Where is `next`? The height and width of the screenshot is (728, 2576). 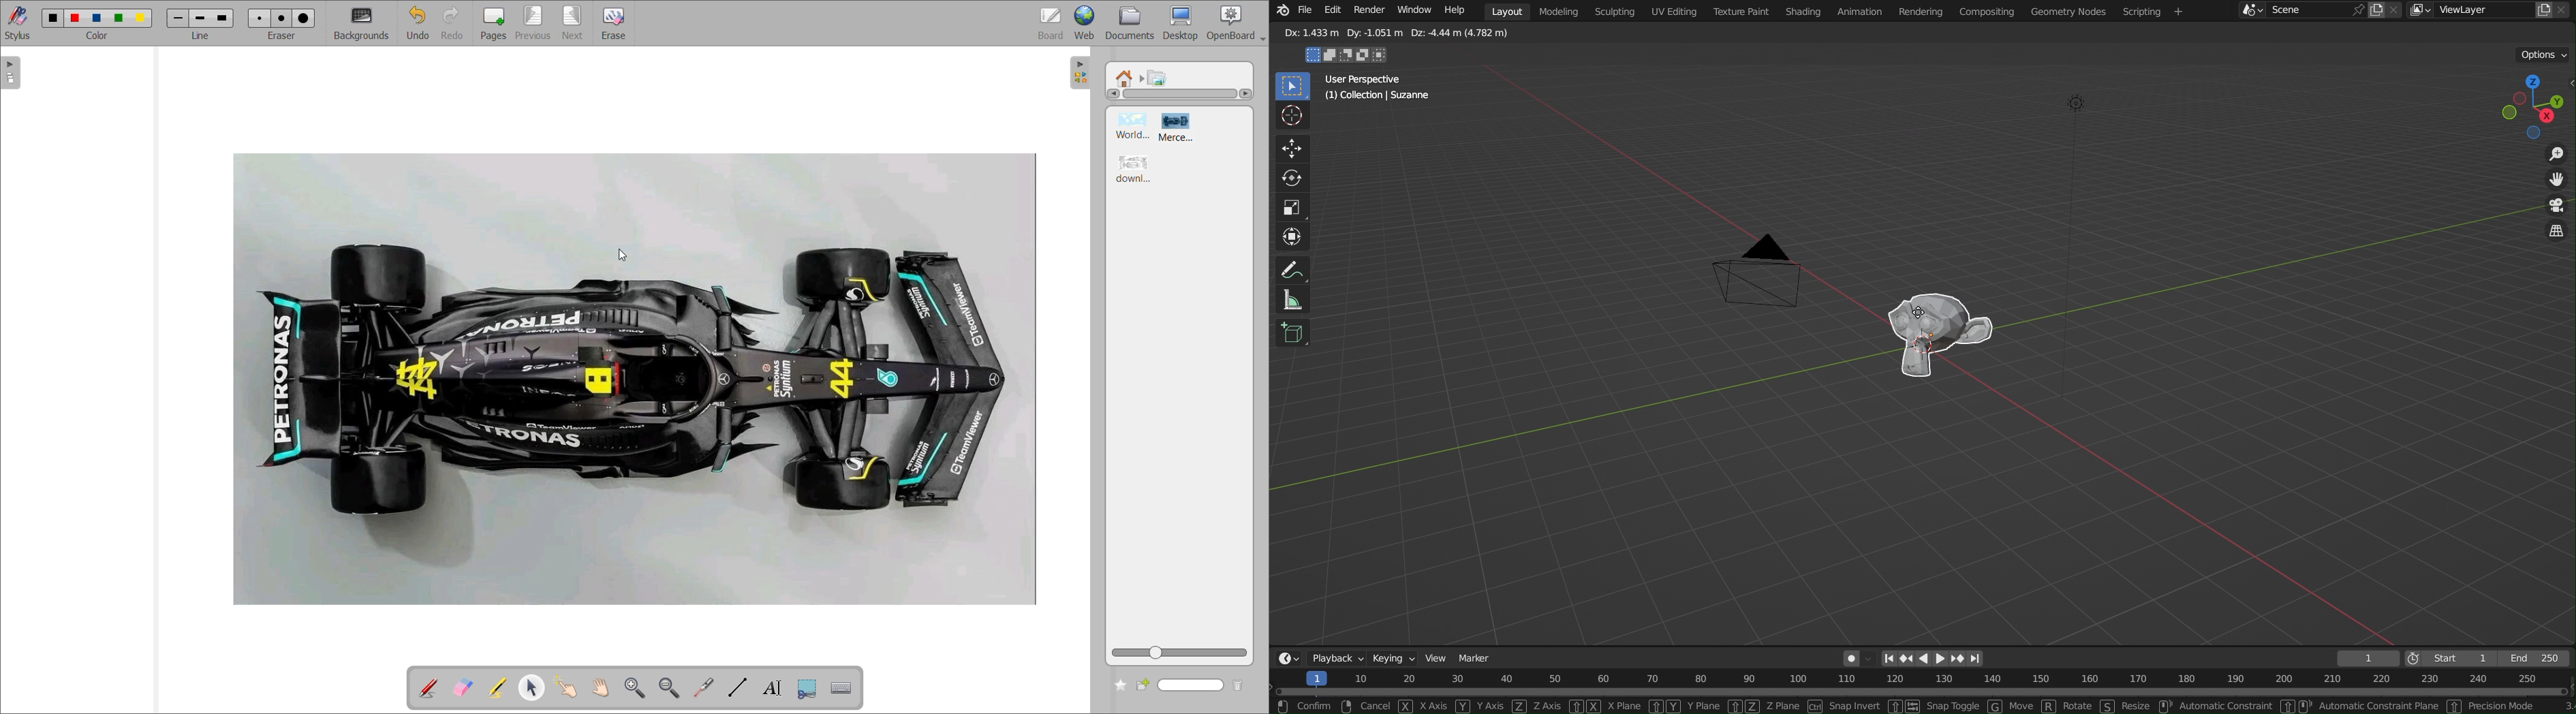 next is located at coordinates (575, 23).